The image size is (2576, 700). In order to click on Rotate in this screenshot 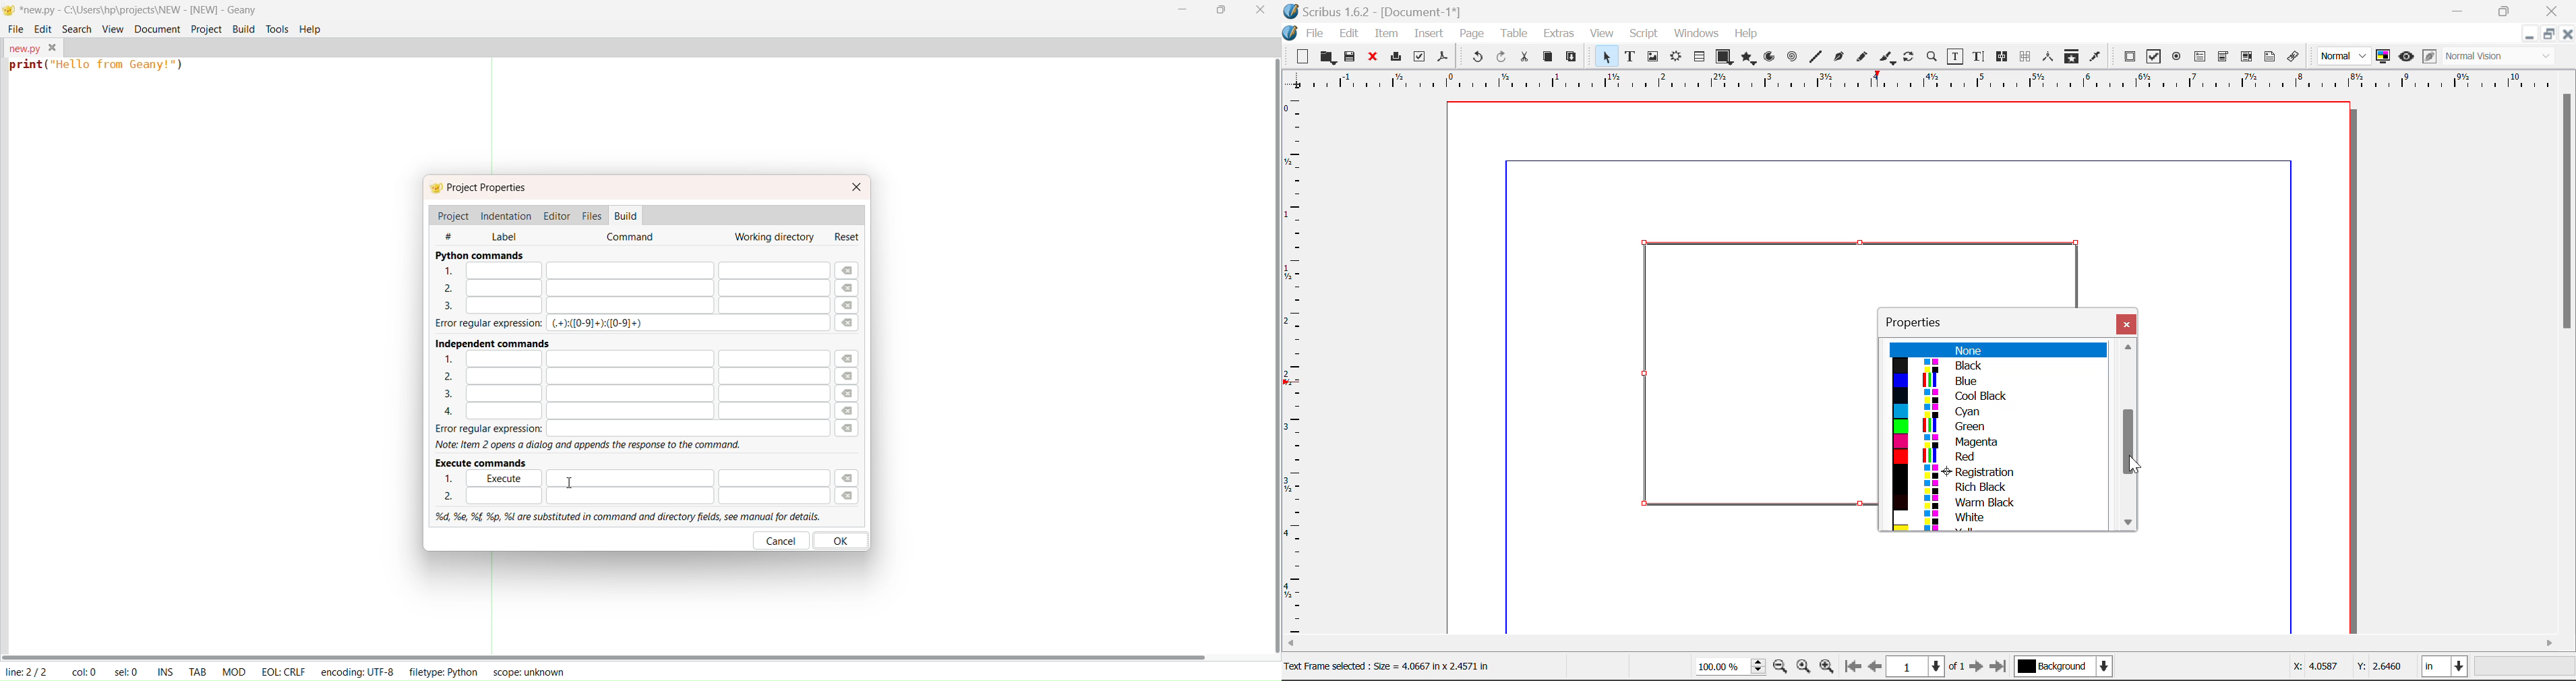, I will do `click(1909, 55)`.